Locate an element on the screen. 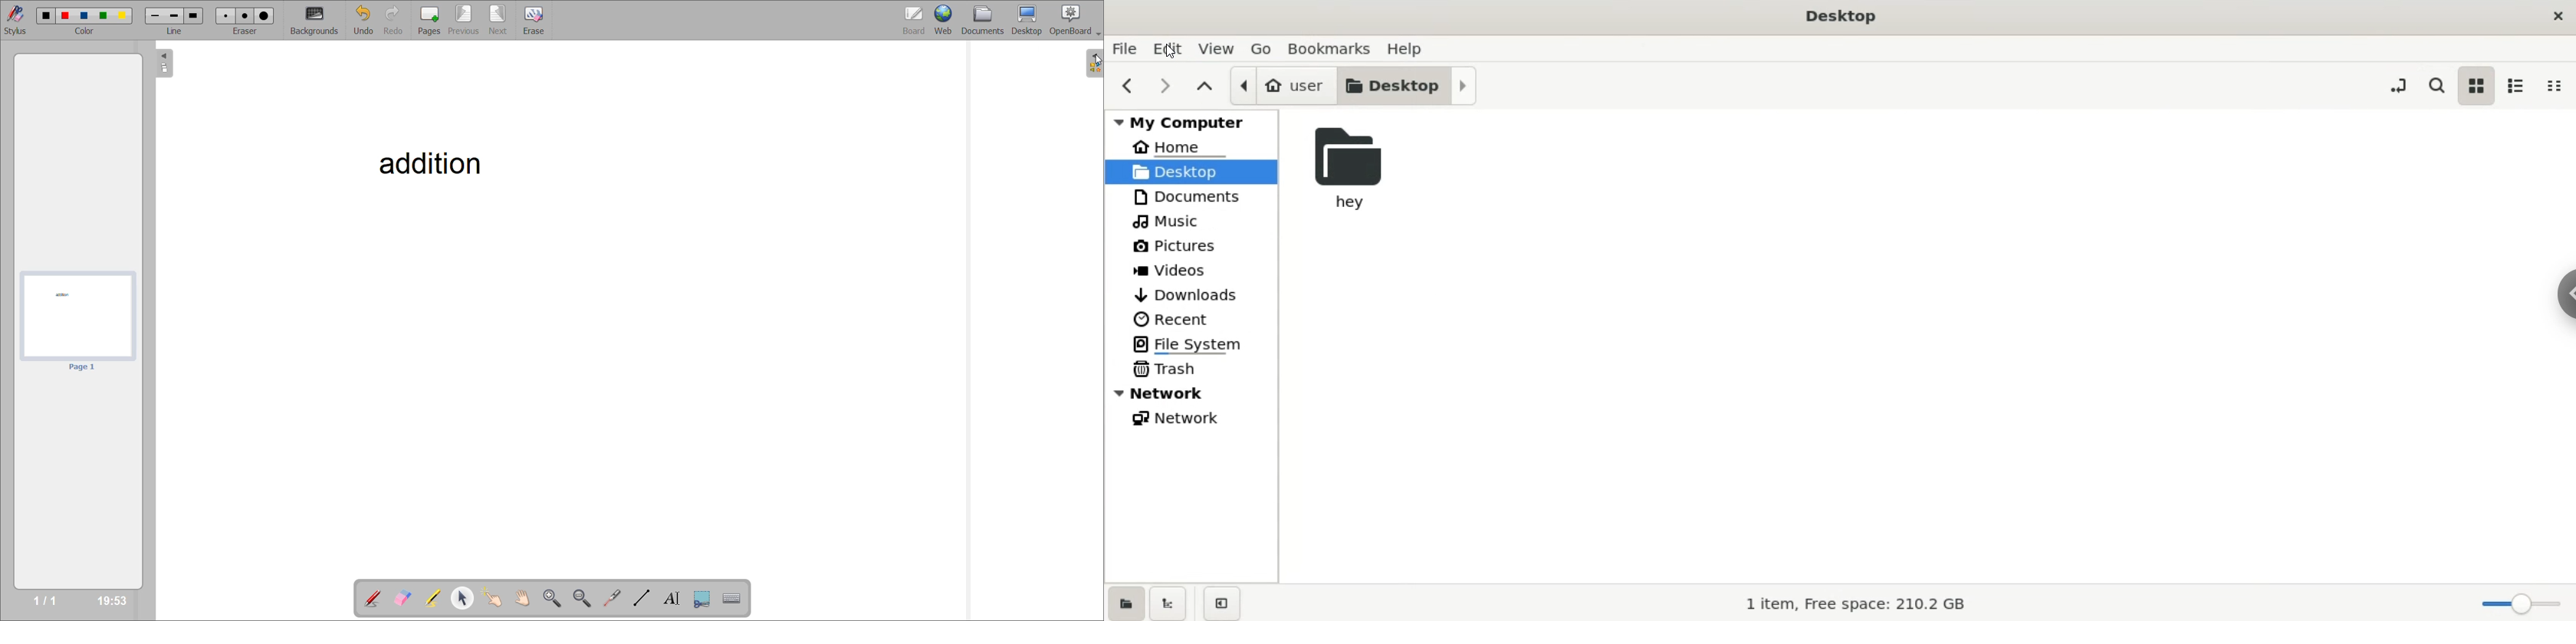 This screenshot has width=2576, height=644. page 1 is located at coordinates (82, 368).